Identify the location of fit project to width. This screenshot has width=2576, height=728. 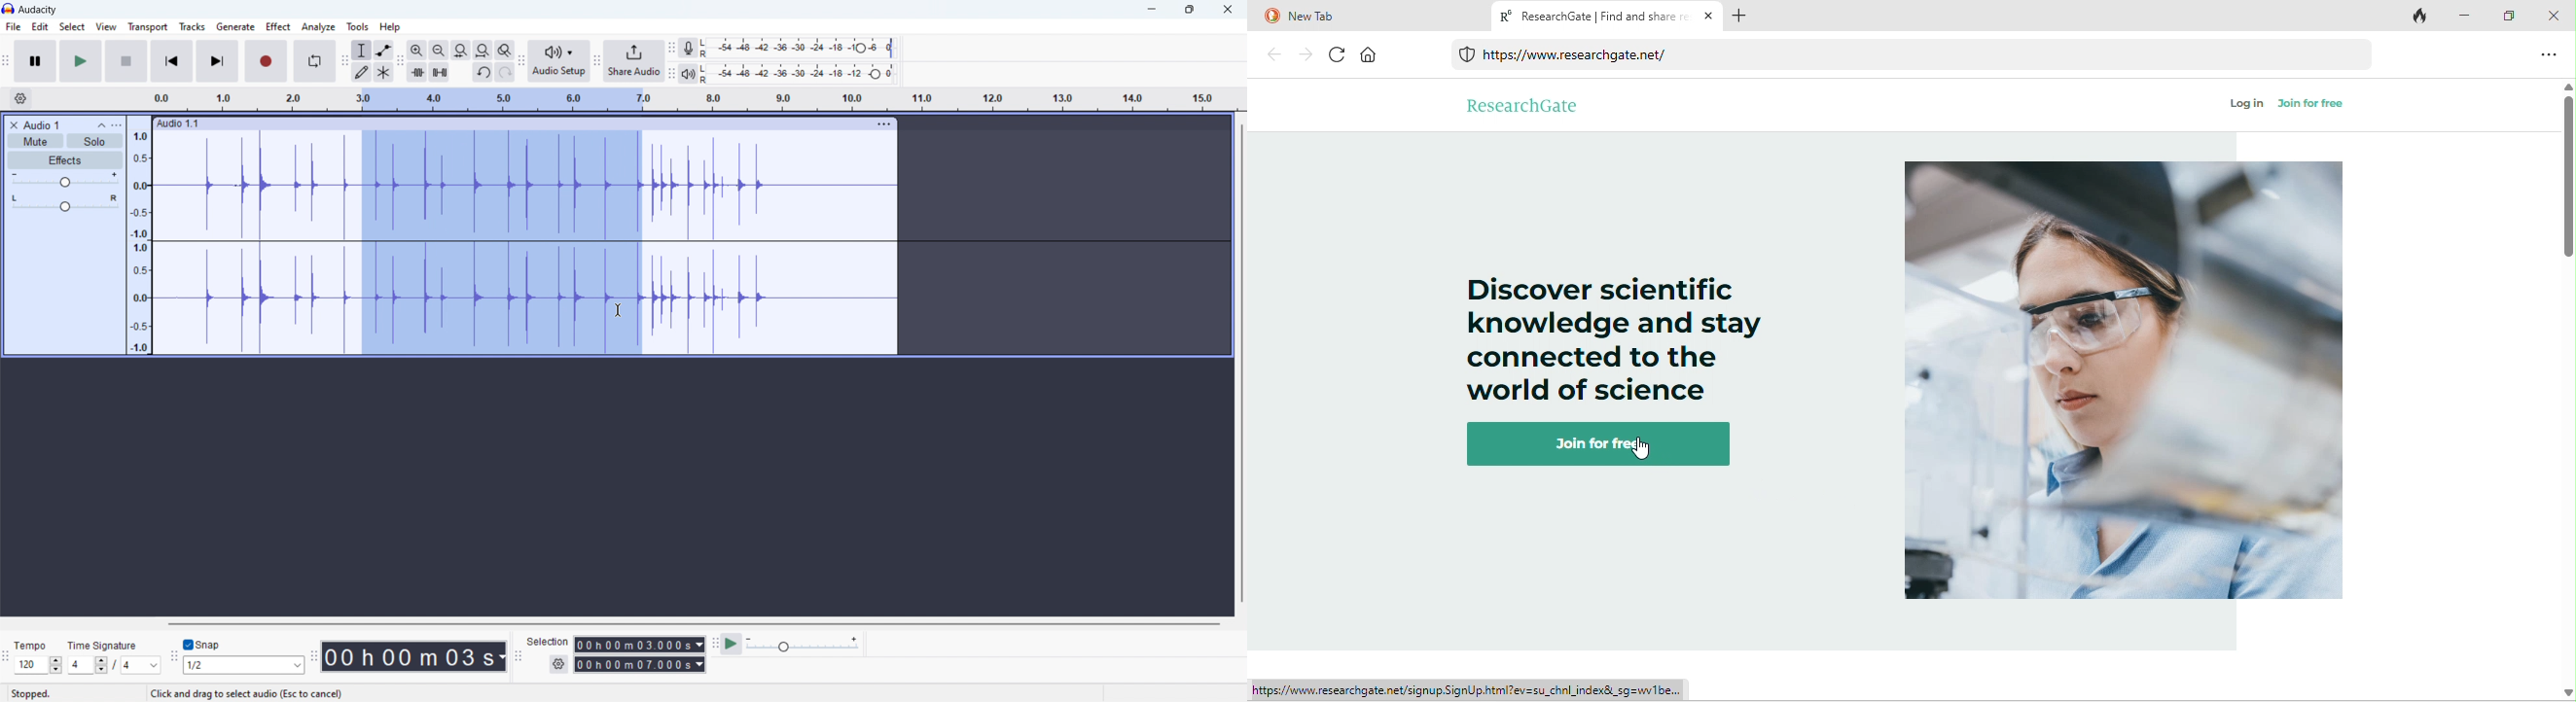
(483, 50).